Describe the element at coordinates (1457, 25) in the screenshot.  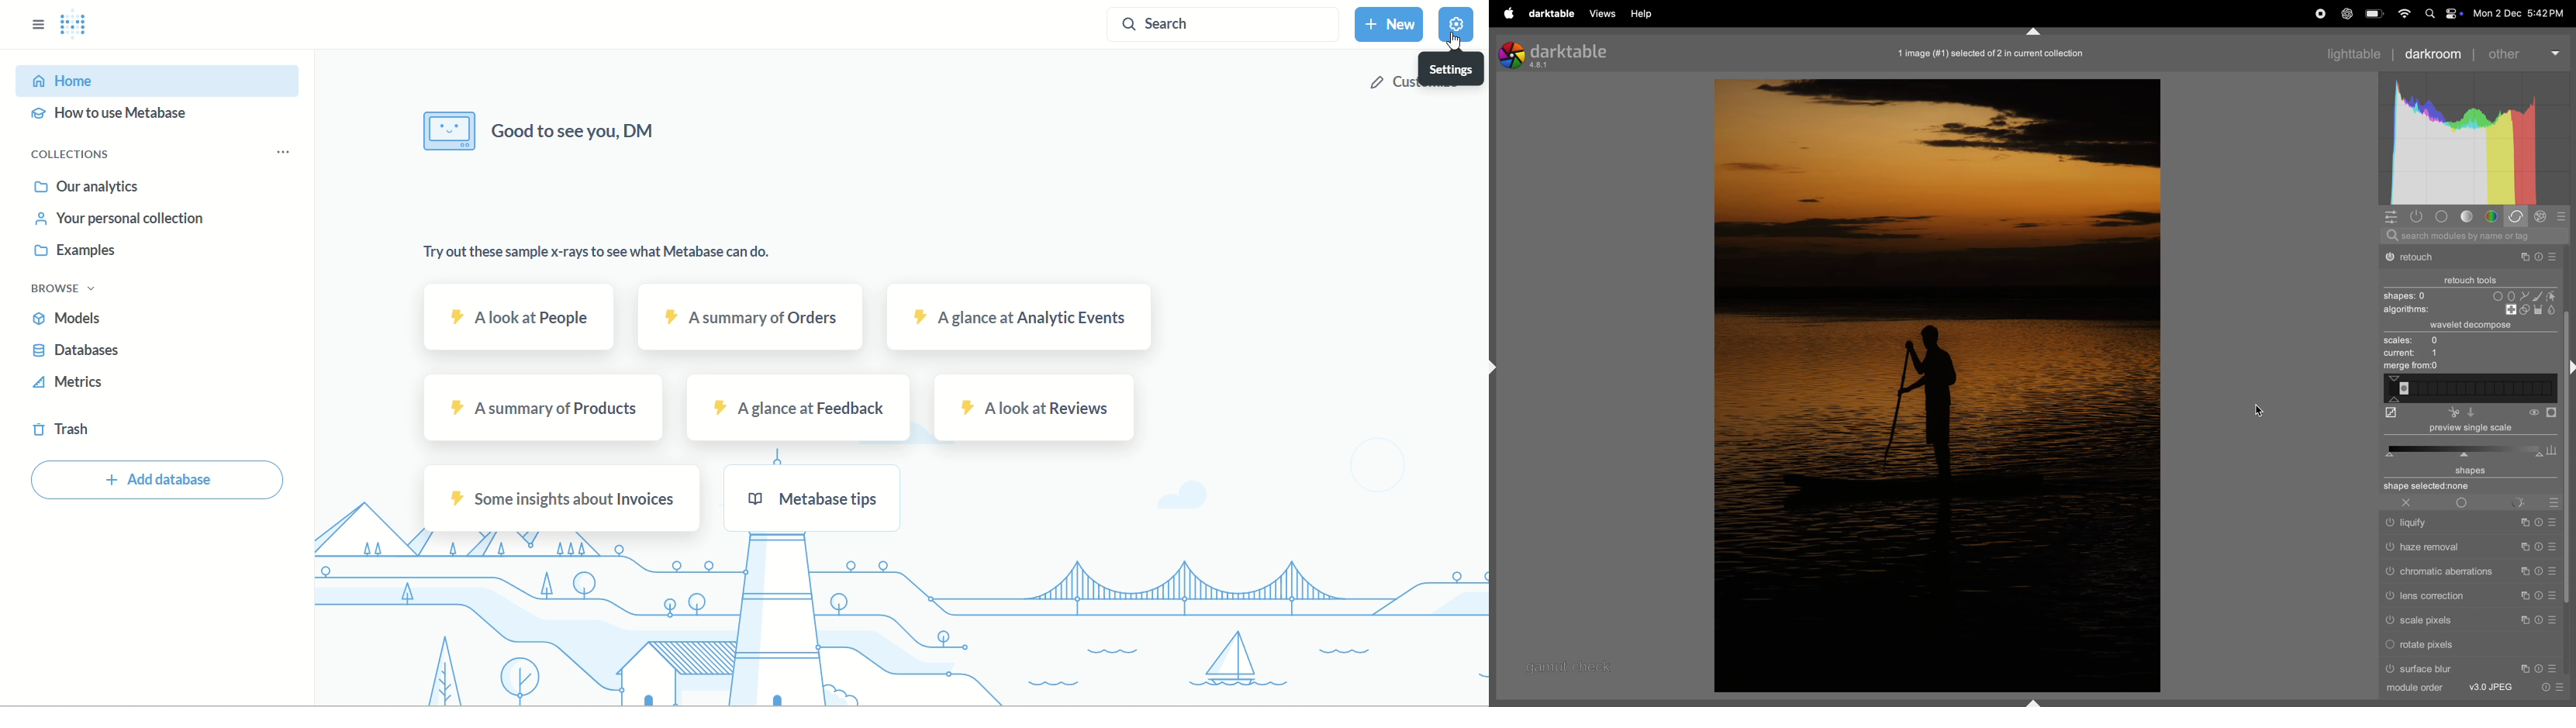
I see `settings` at that location.